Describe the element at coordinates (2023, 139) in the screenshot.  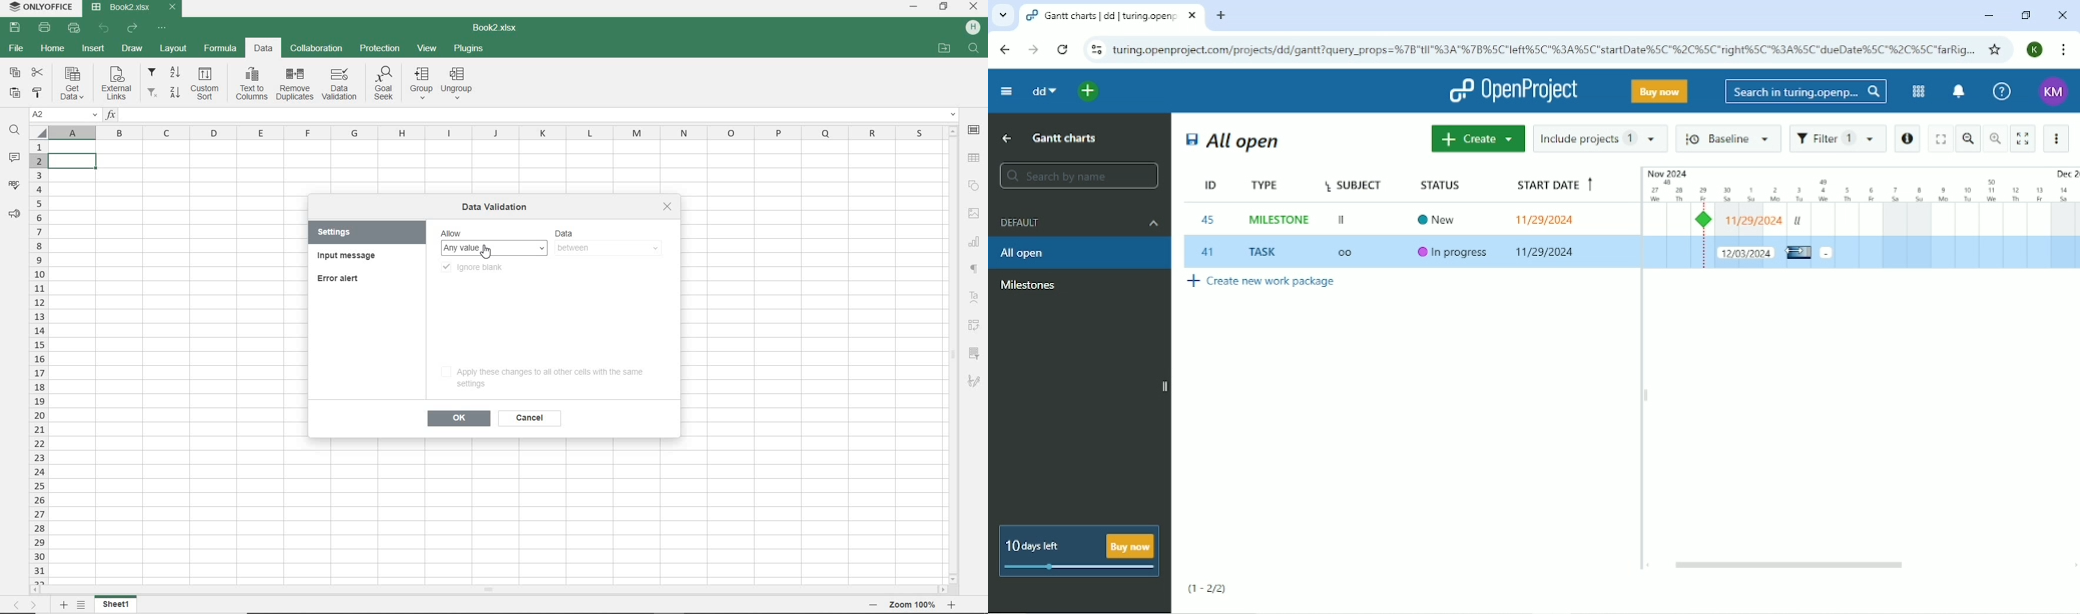
I see `Activate zen mode` at that location.